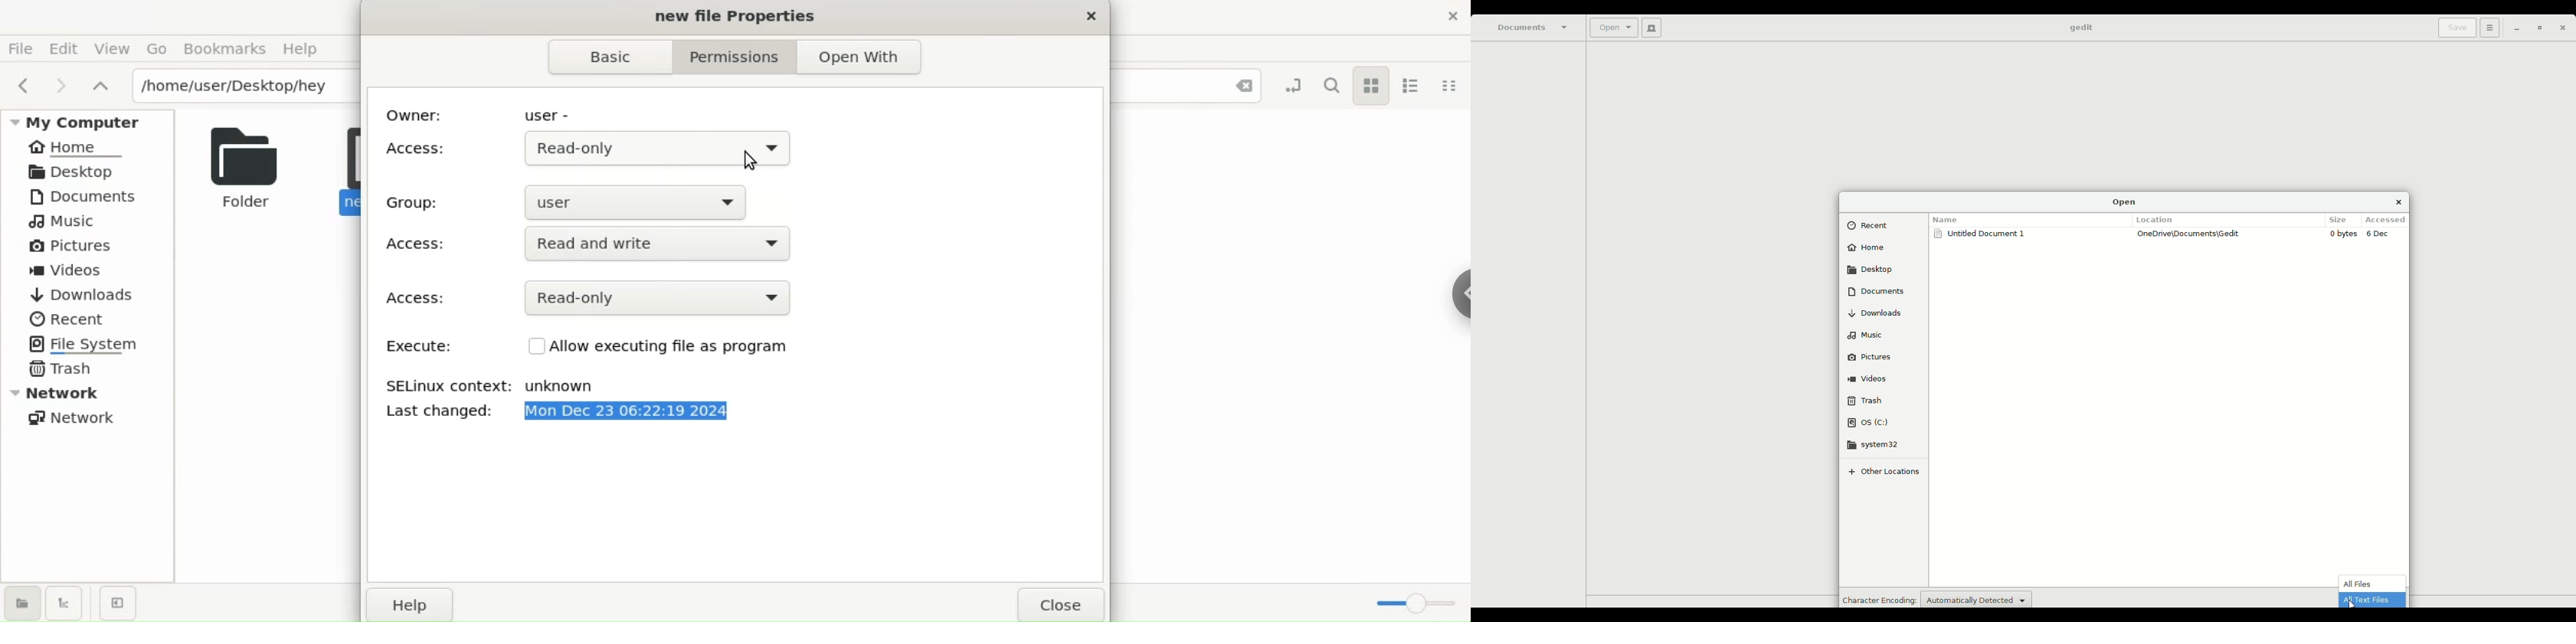 The image size is (2576, 644). Describe the element at coordinates (68, 47) in the screenshot. I see `Edit` at that location.